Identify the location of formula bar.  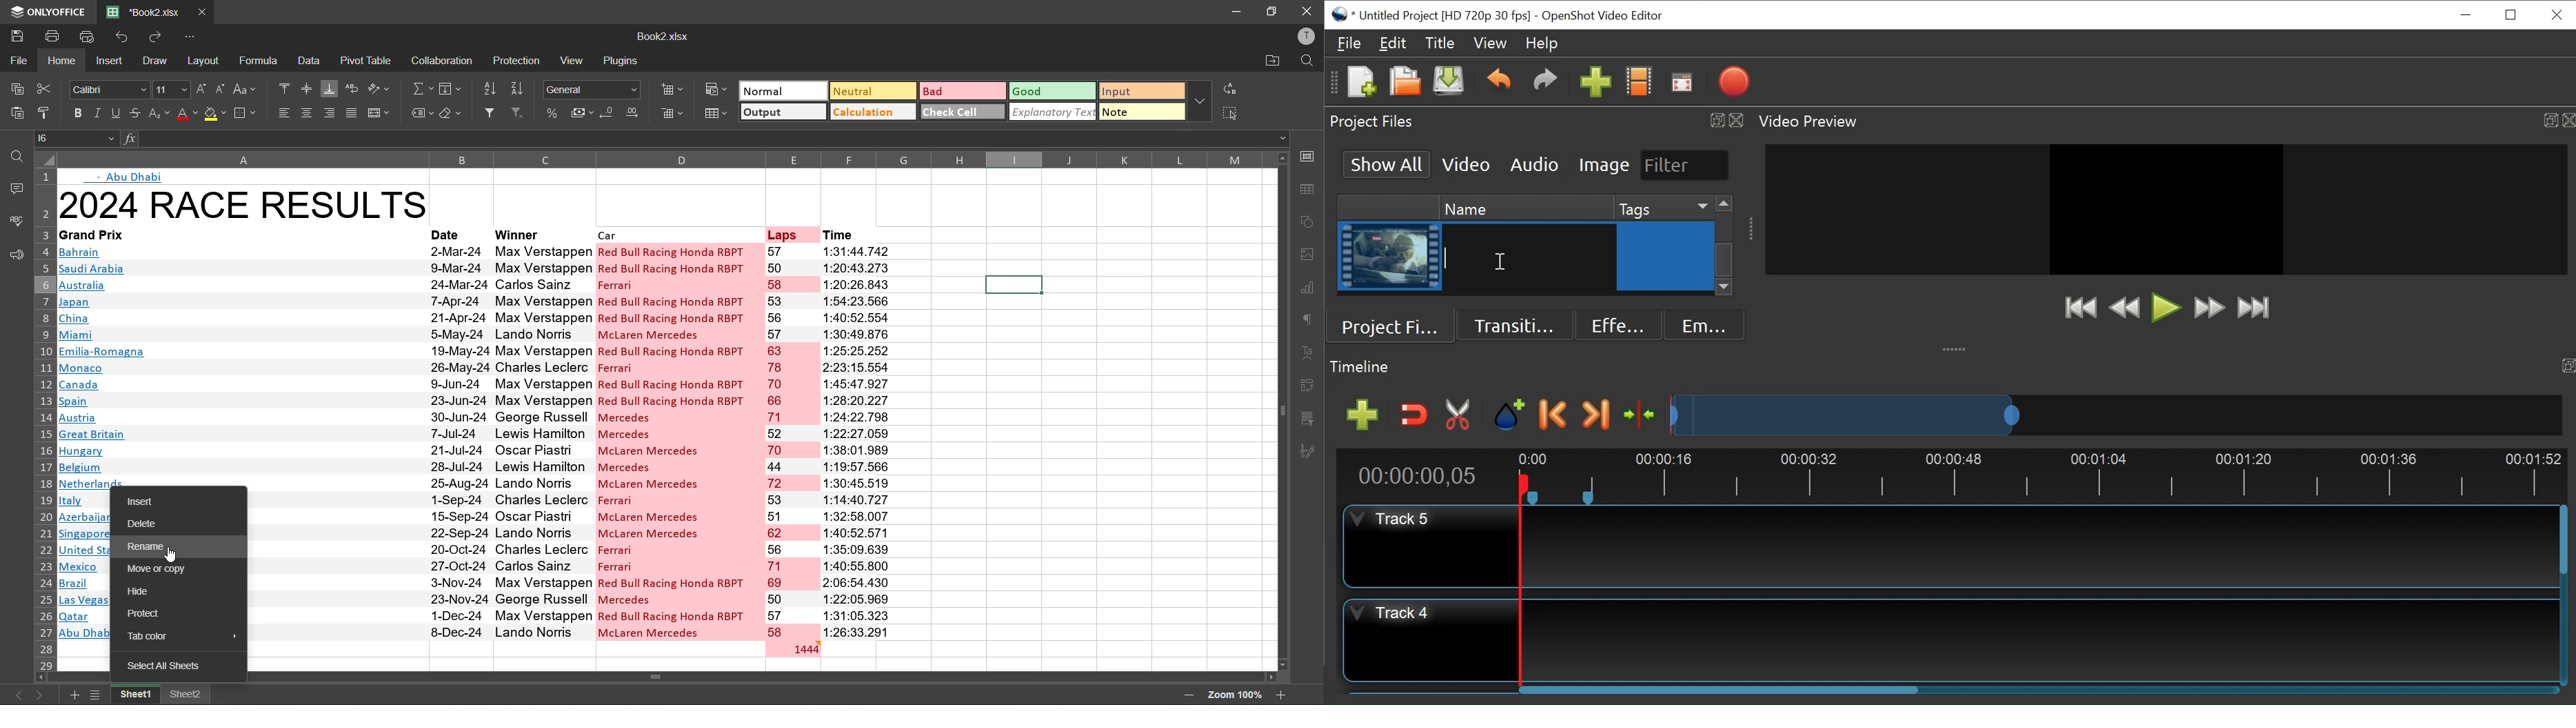
(698, 138).